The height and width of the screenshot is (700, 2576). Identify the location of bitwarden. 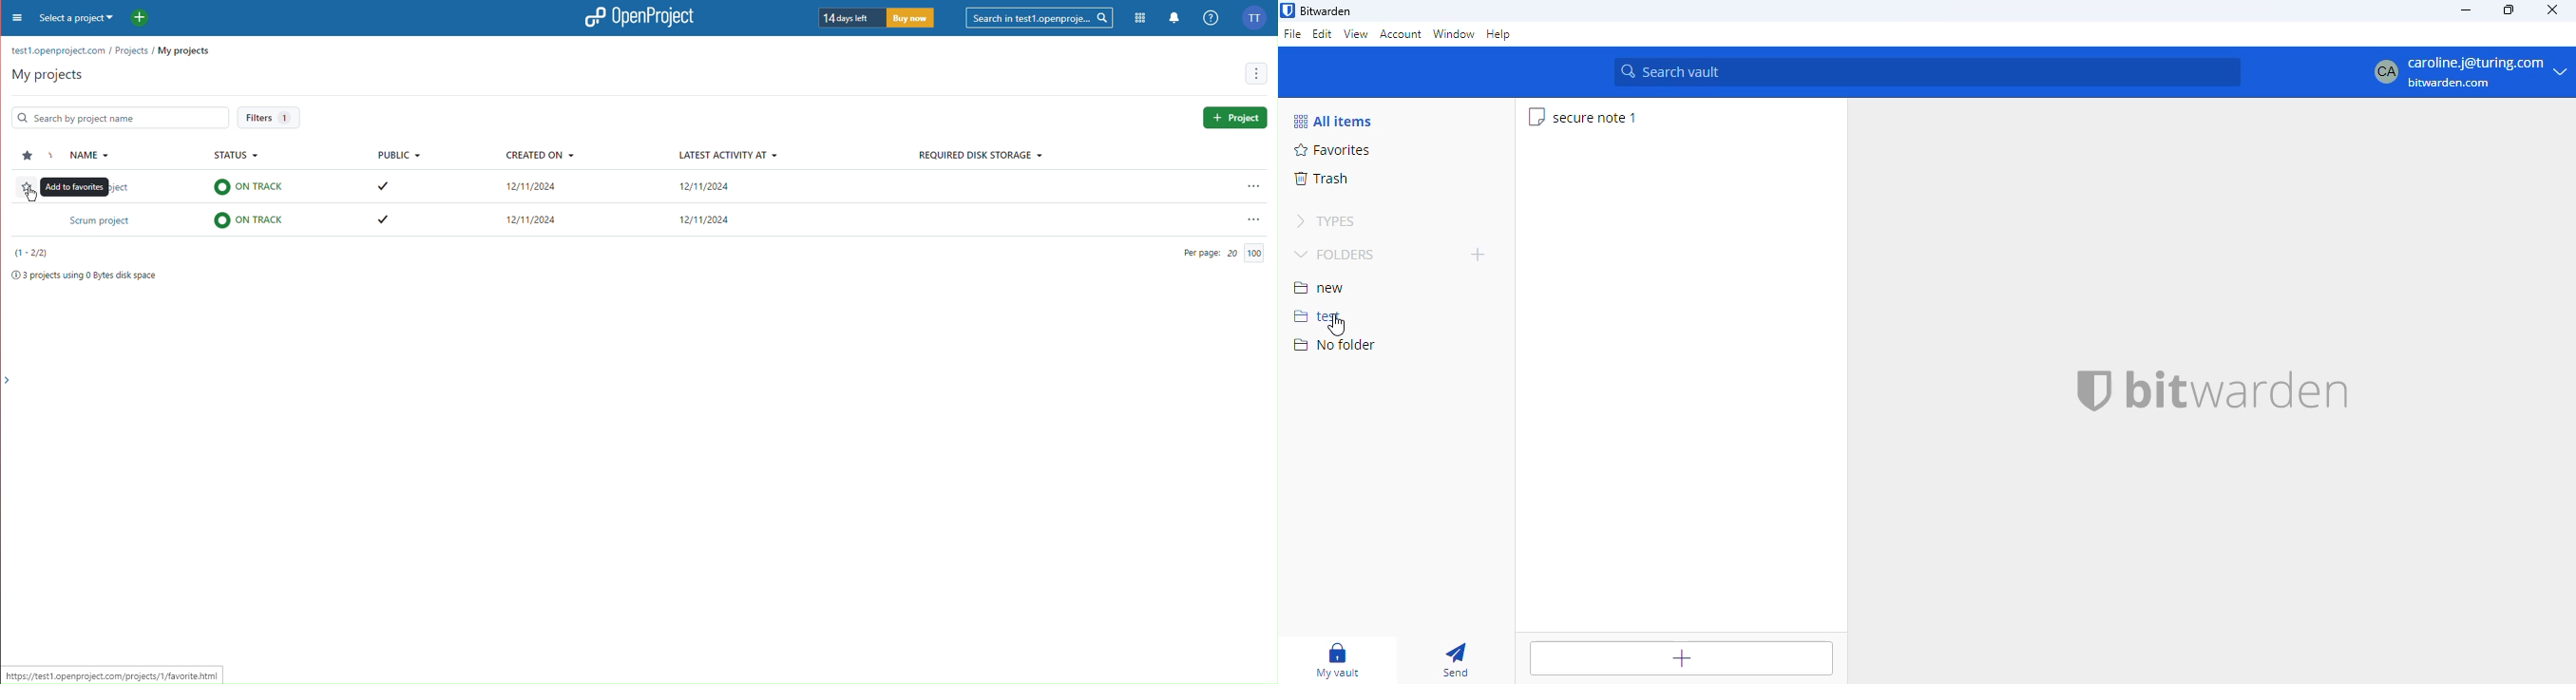
(1326, 11).